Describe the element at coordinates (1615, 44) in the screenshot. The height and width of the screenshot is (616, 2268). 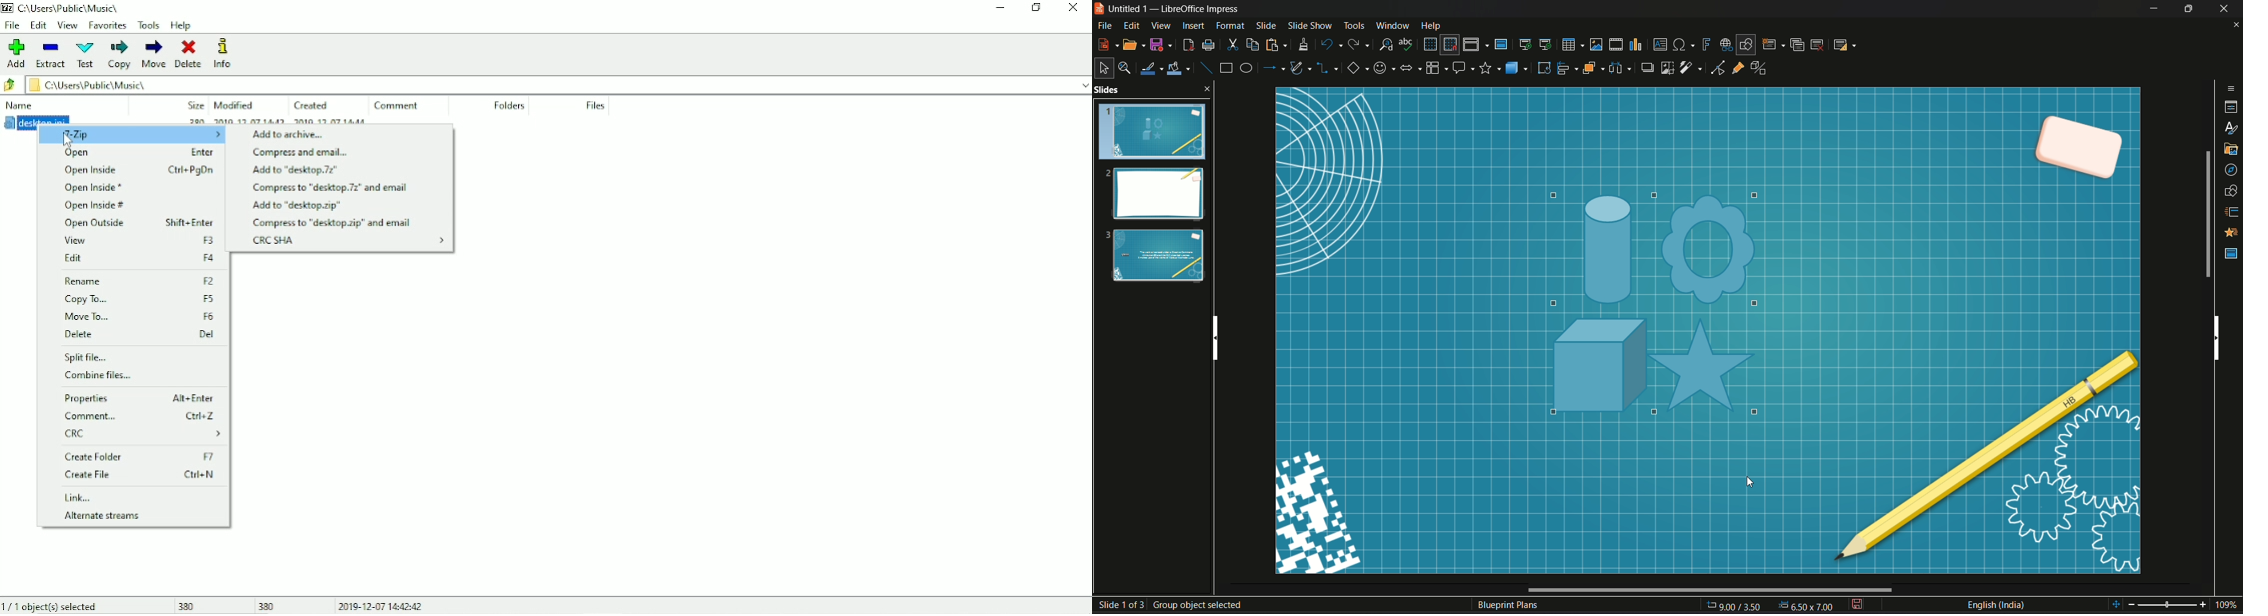
I see `insert audio video` at that location.